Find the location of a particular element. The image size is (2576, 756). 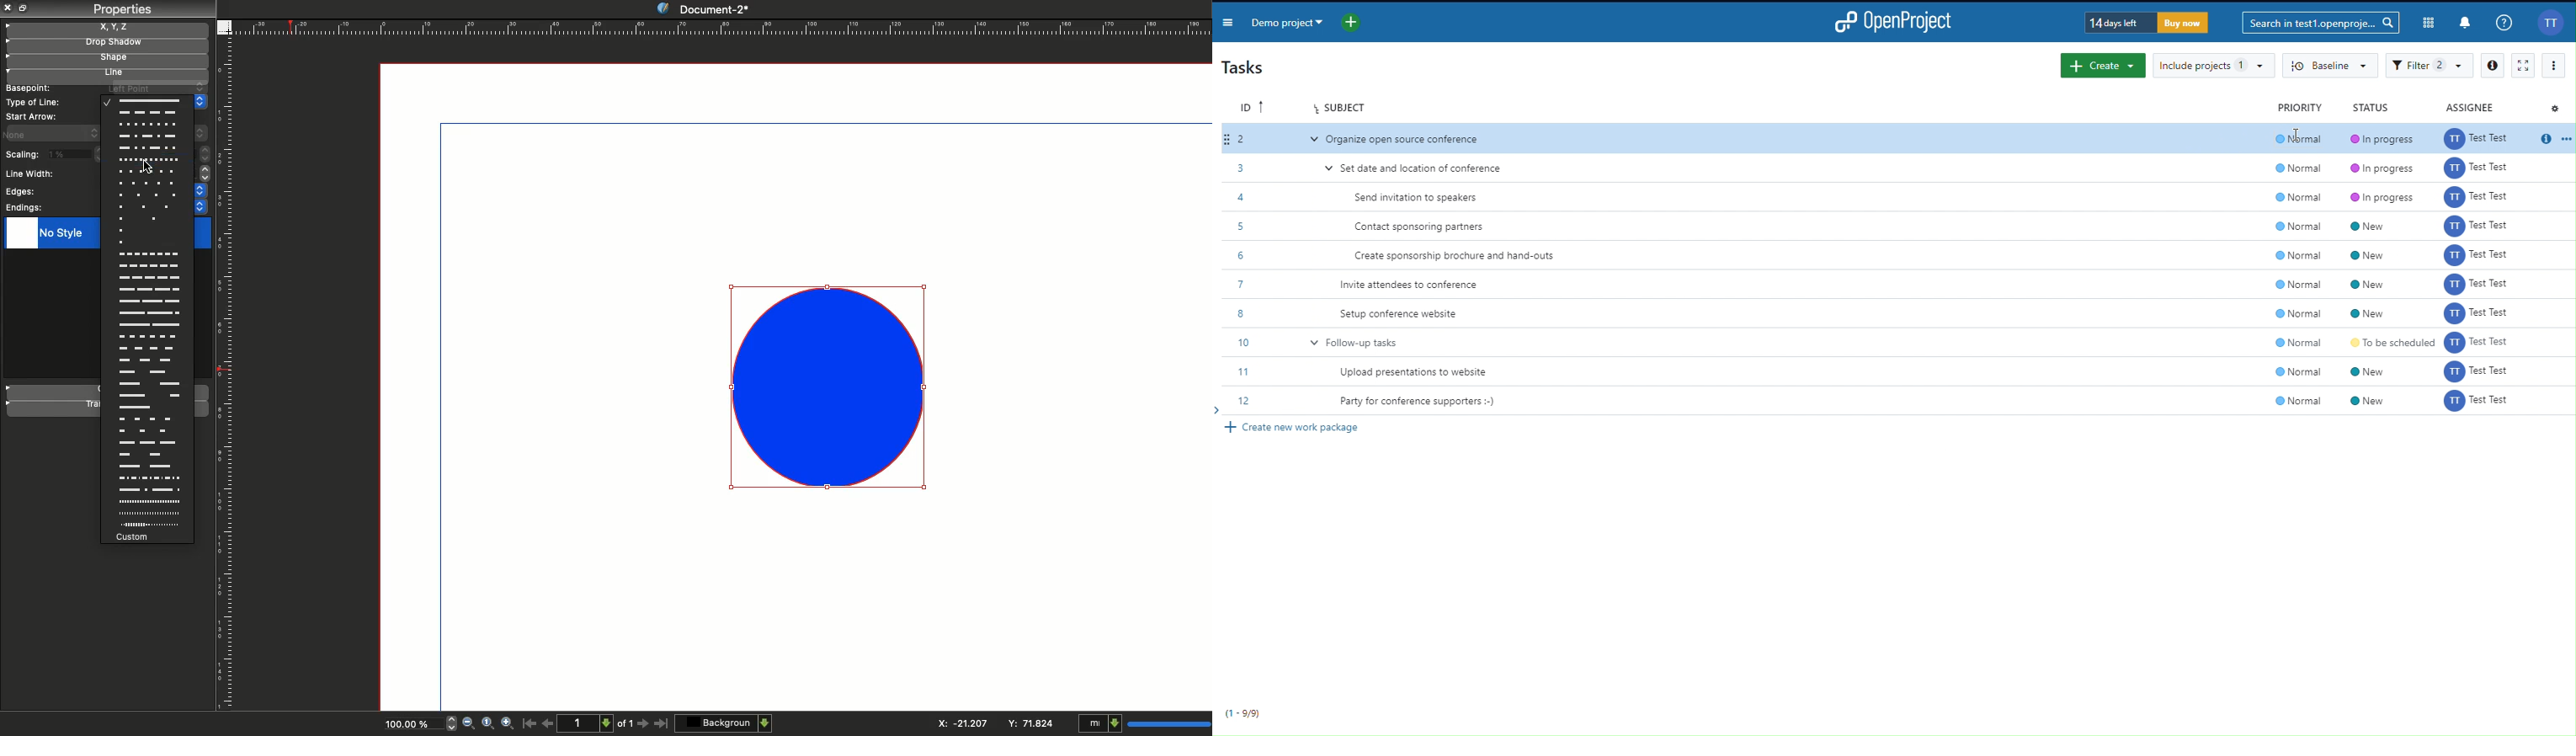

Line option is located at coordinates (146, 525).